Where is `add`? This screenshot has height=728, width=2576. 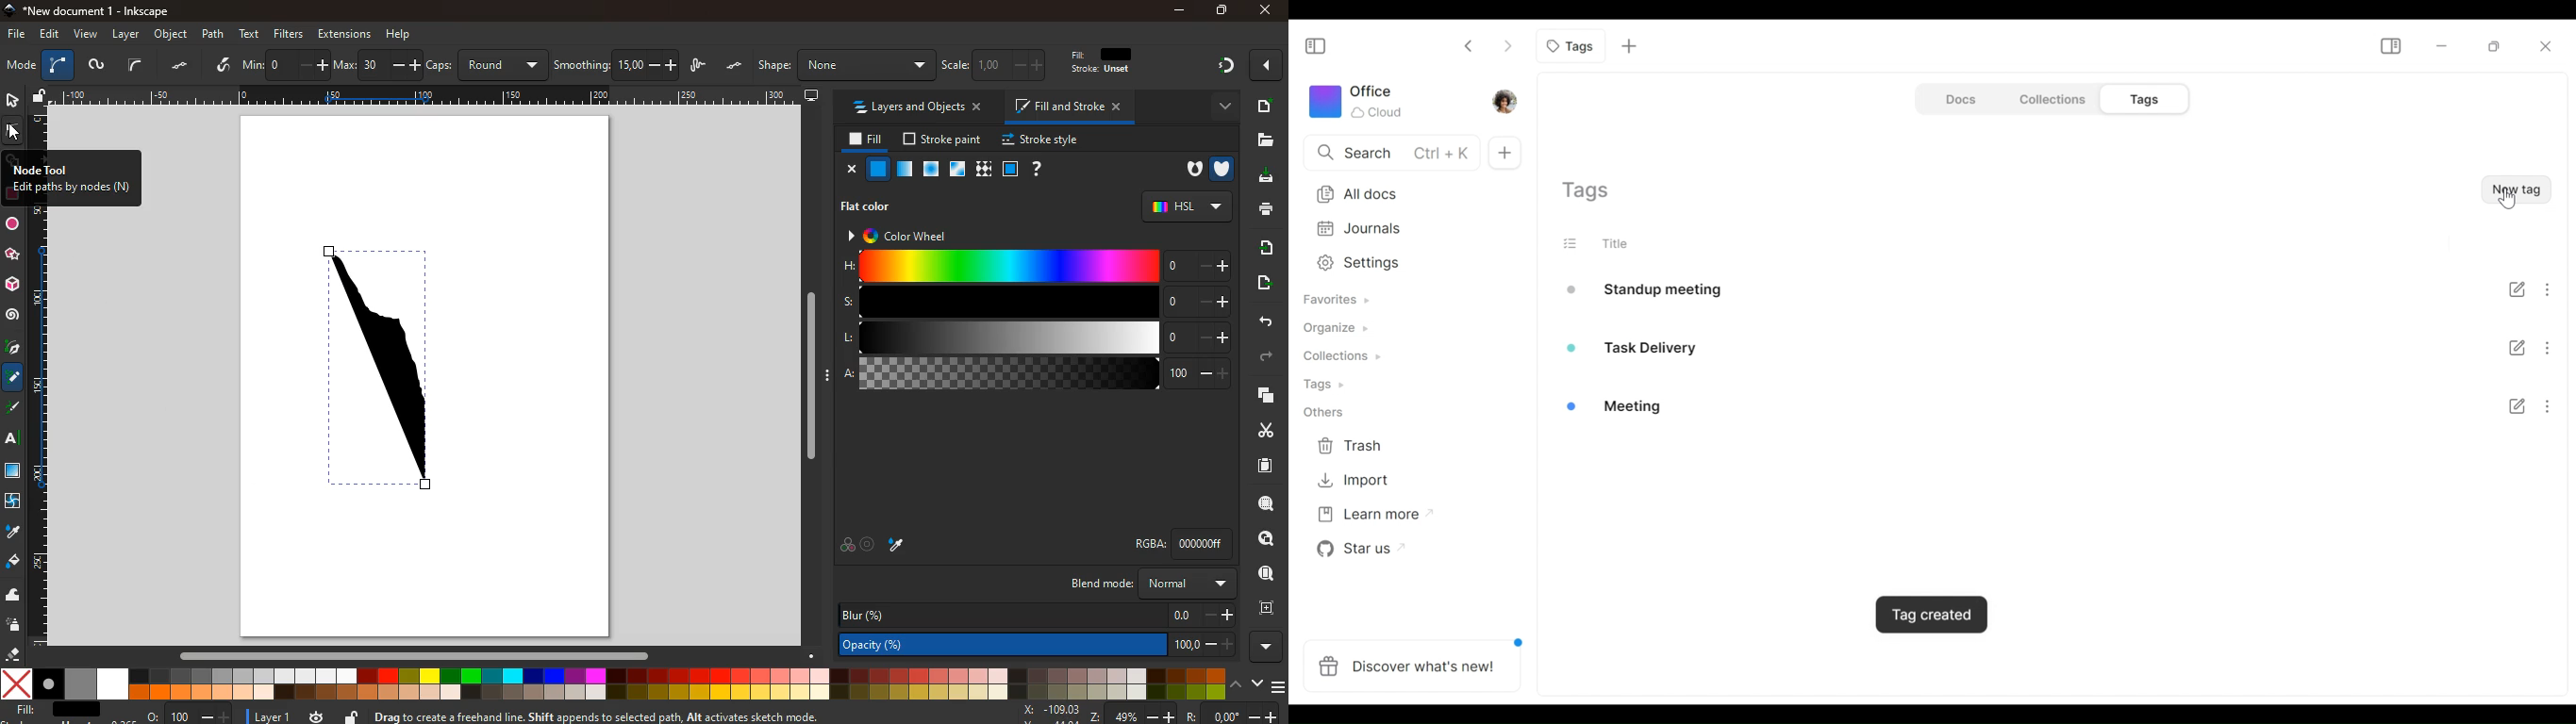
add is located at coordinates (1264, 106).